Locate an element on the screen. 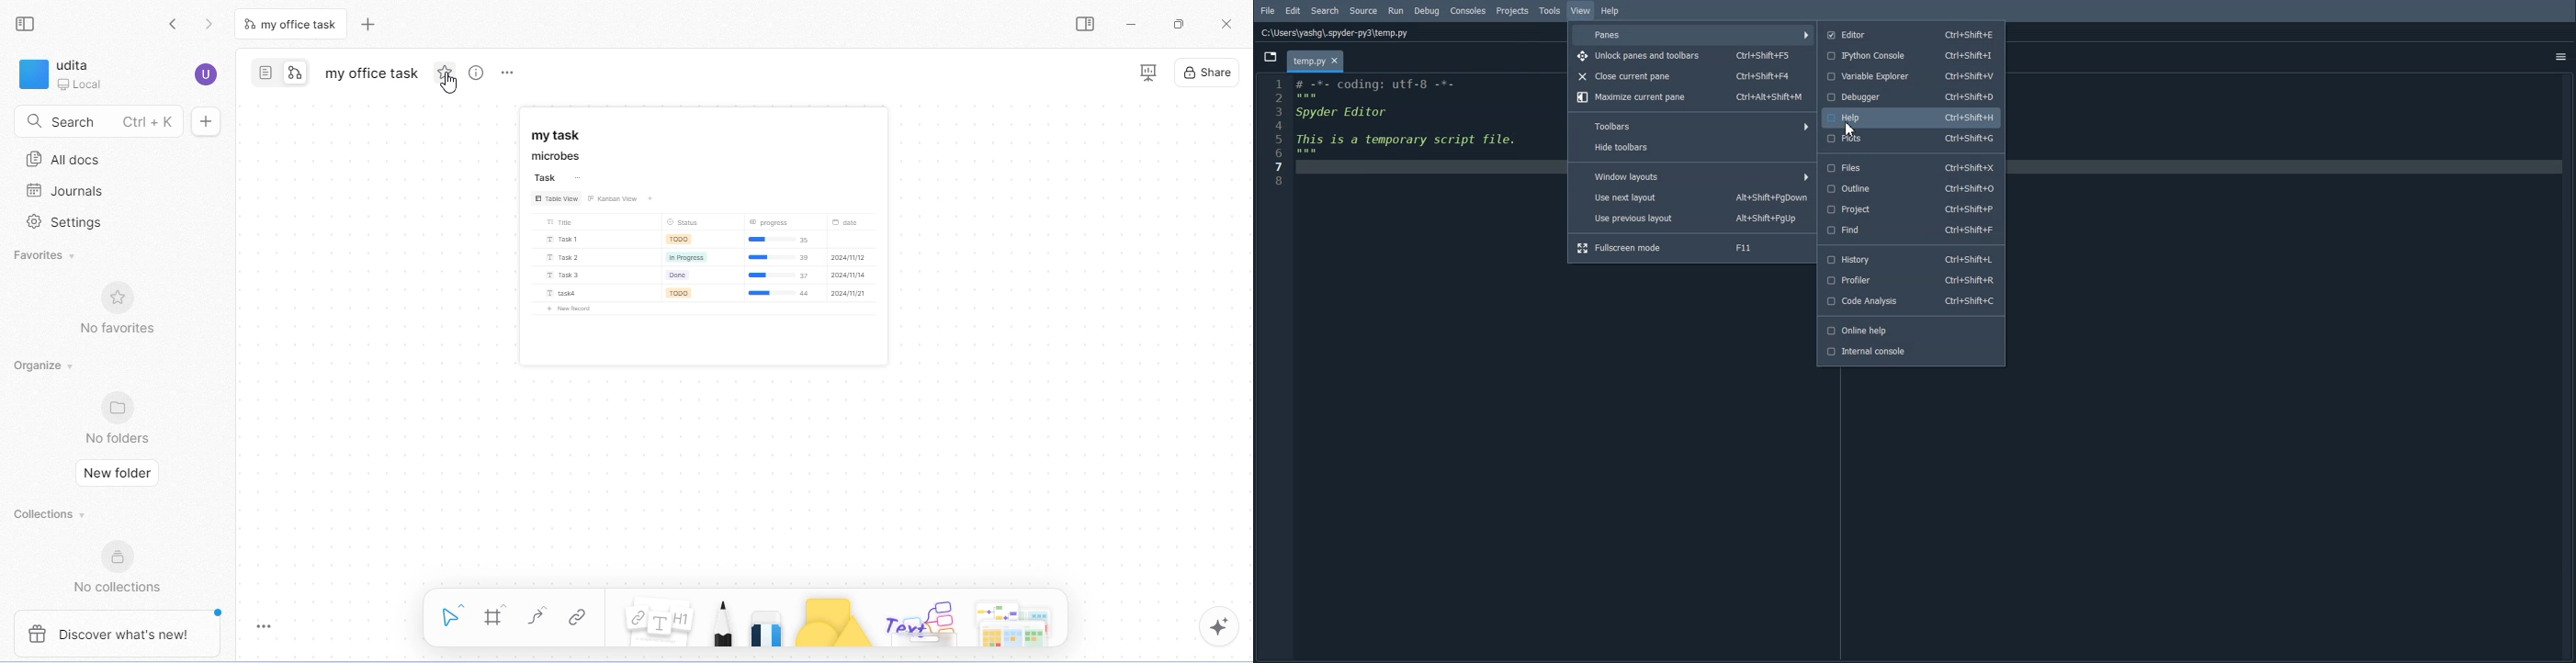 The width and height of the screenshot is (2576, 672). Projects is located at coordinates (1514, 11).